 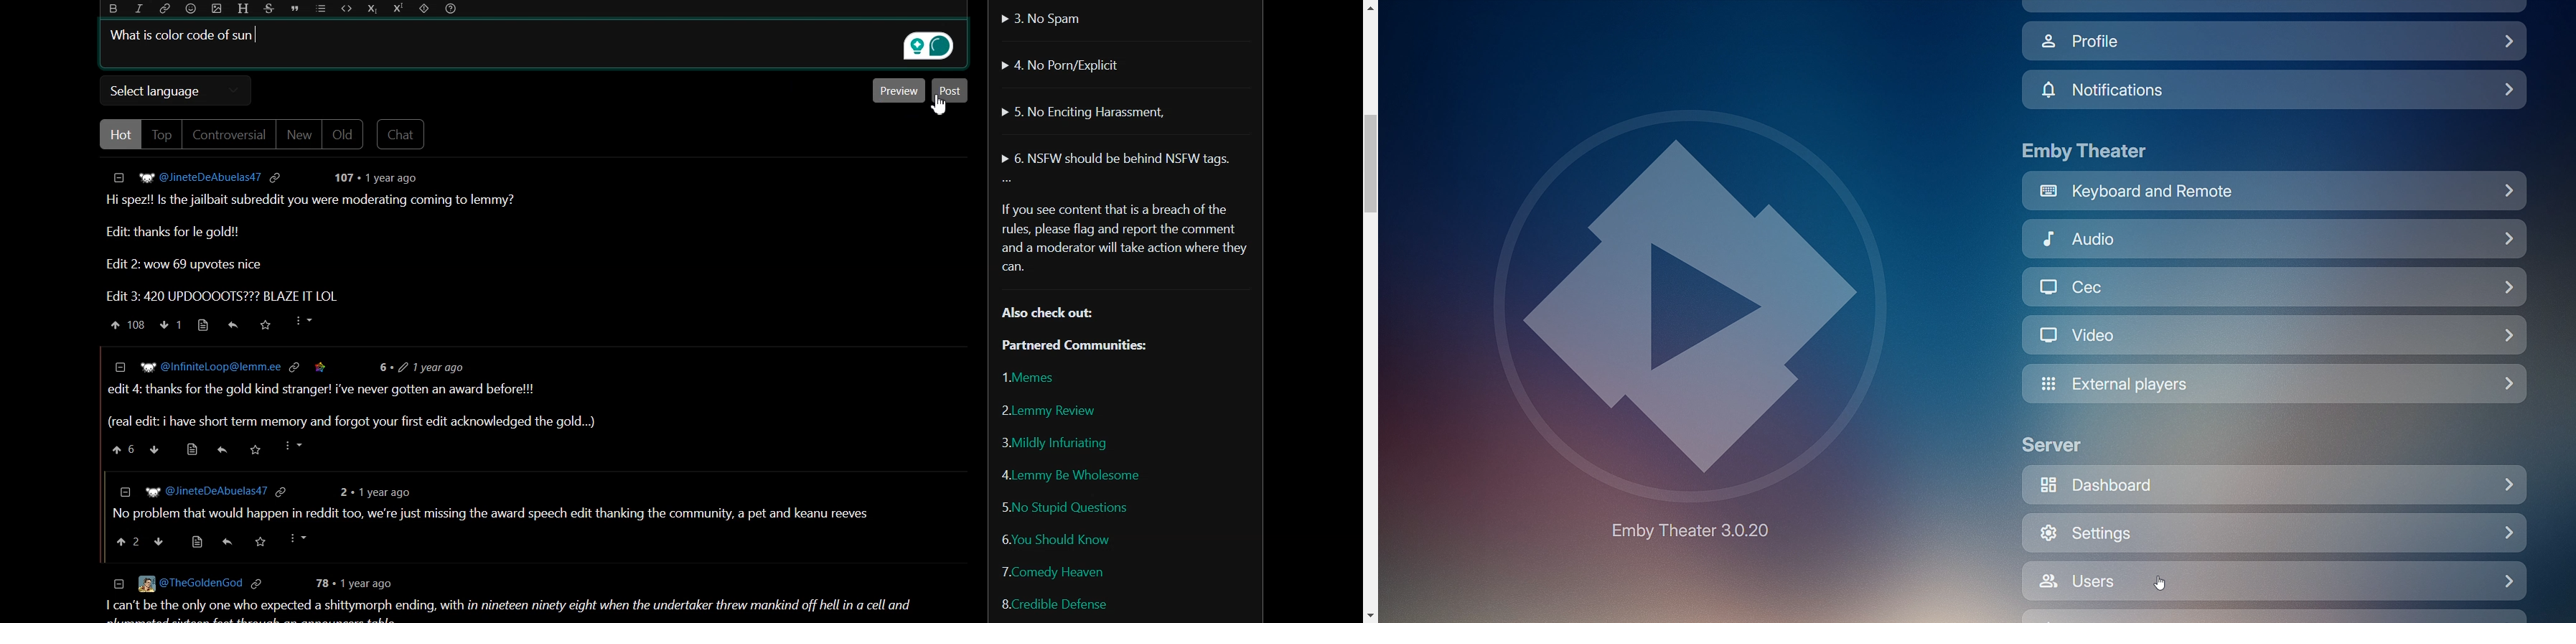 What do you see at coordinates (179, 34) in the screenshot?
I see `Text` at bounding box center [179, 34].